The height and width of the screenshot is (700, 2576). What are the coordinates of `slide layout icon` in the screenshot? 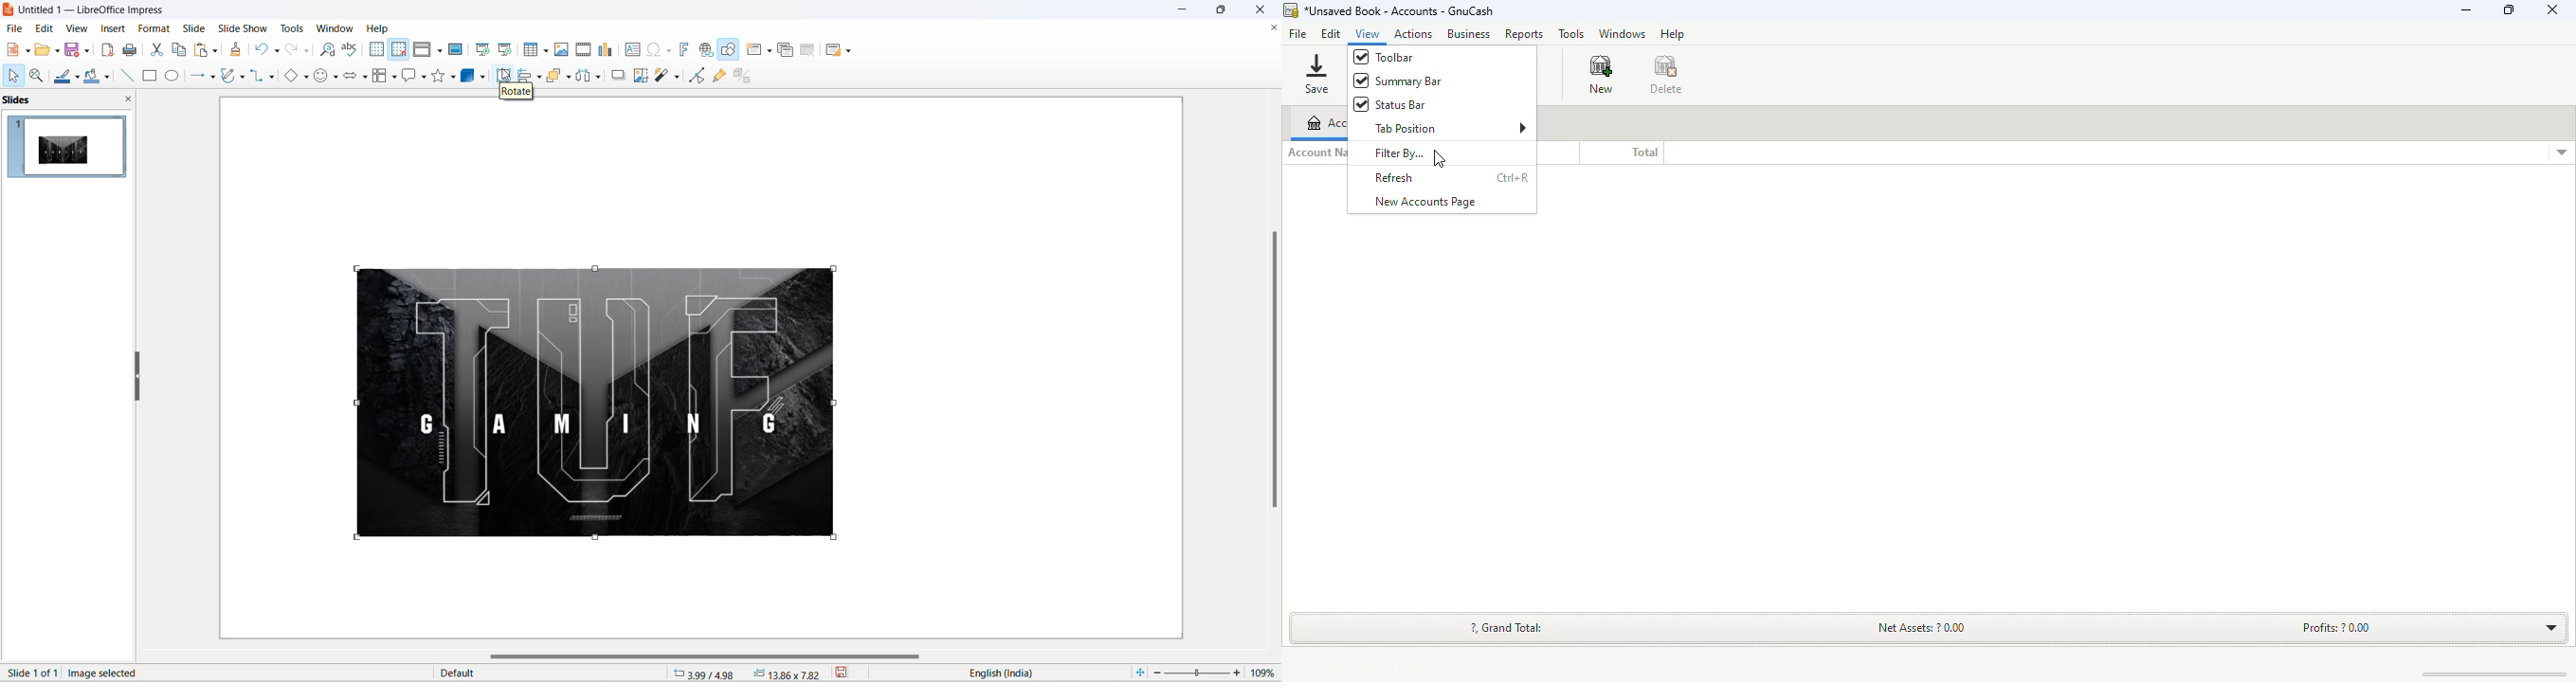 It's located at (836, 52).